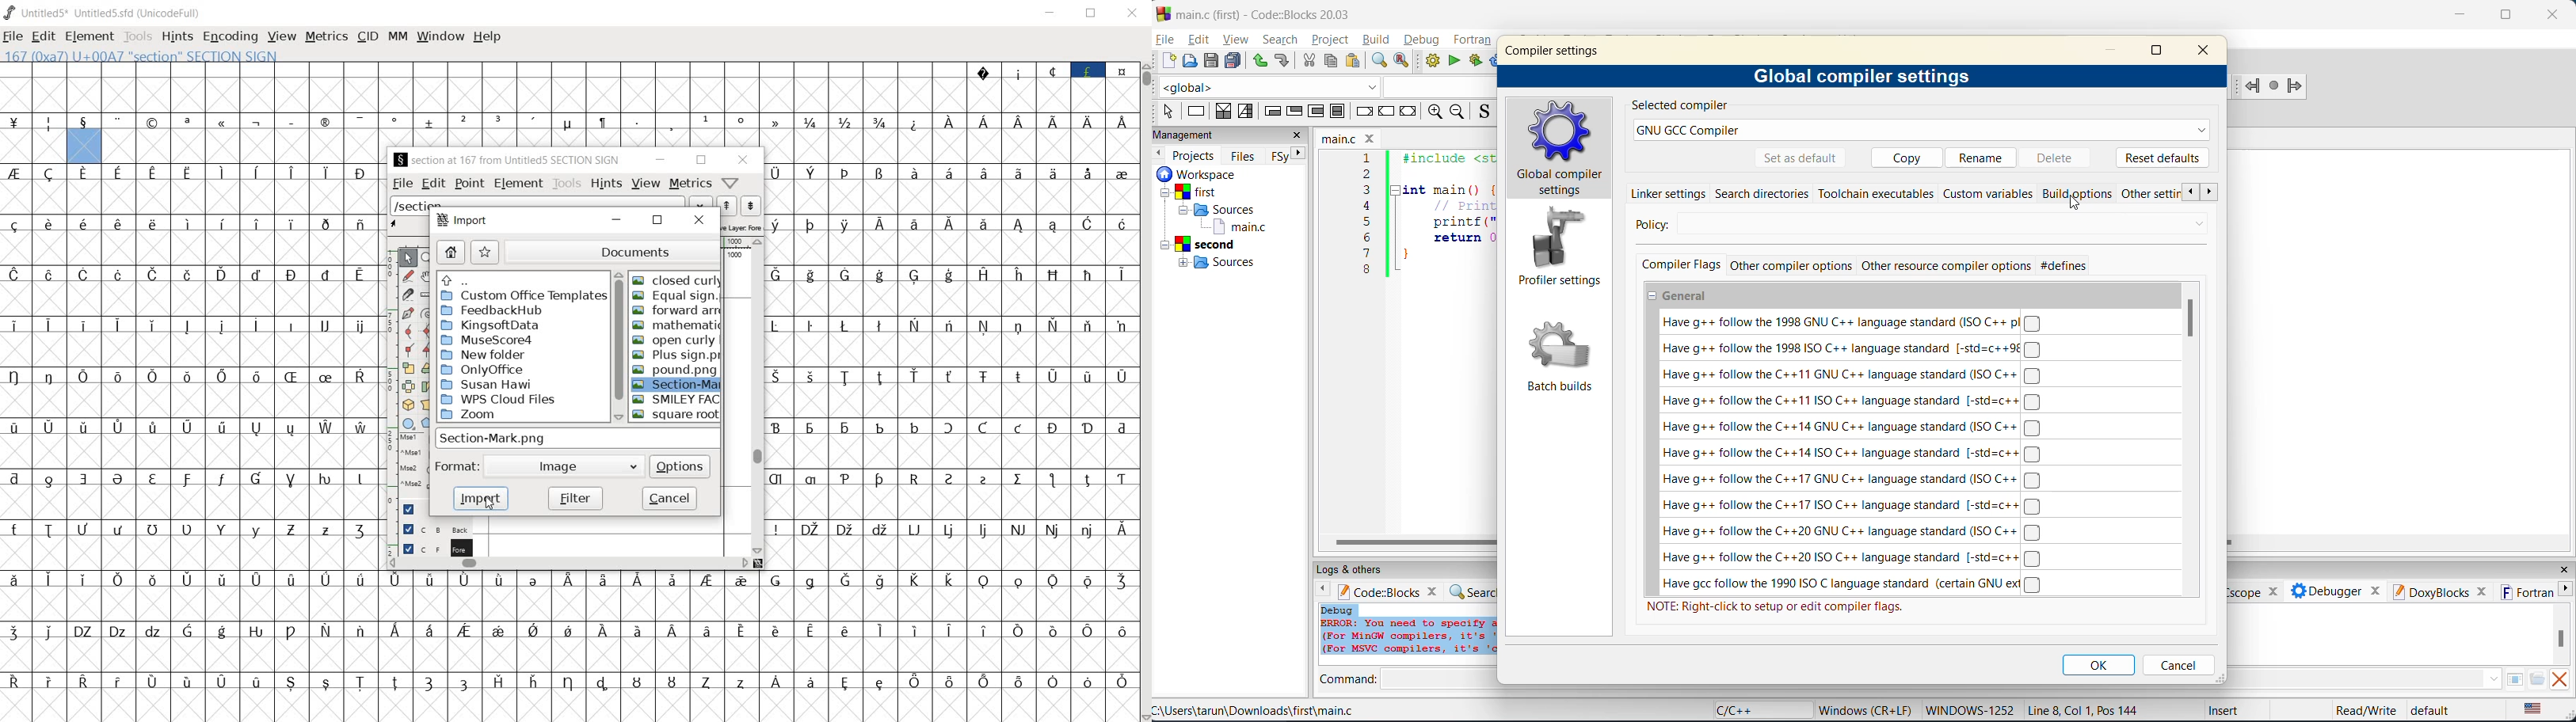  Describe the element at coordinates (615, 220) in the screenshot. I see `minimize` at that location.